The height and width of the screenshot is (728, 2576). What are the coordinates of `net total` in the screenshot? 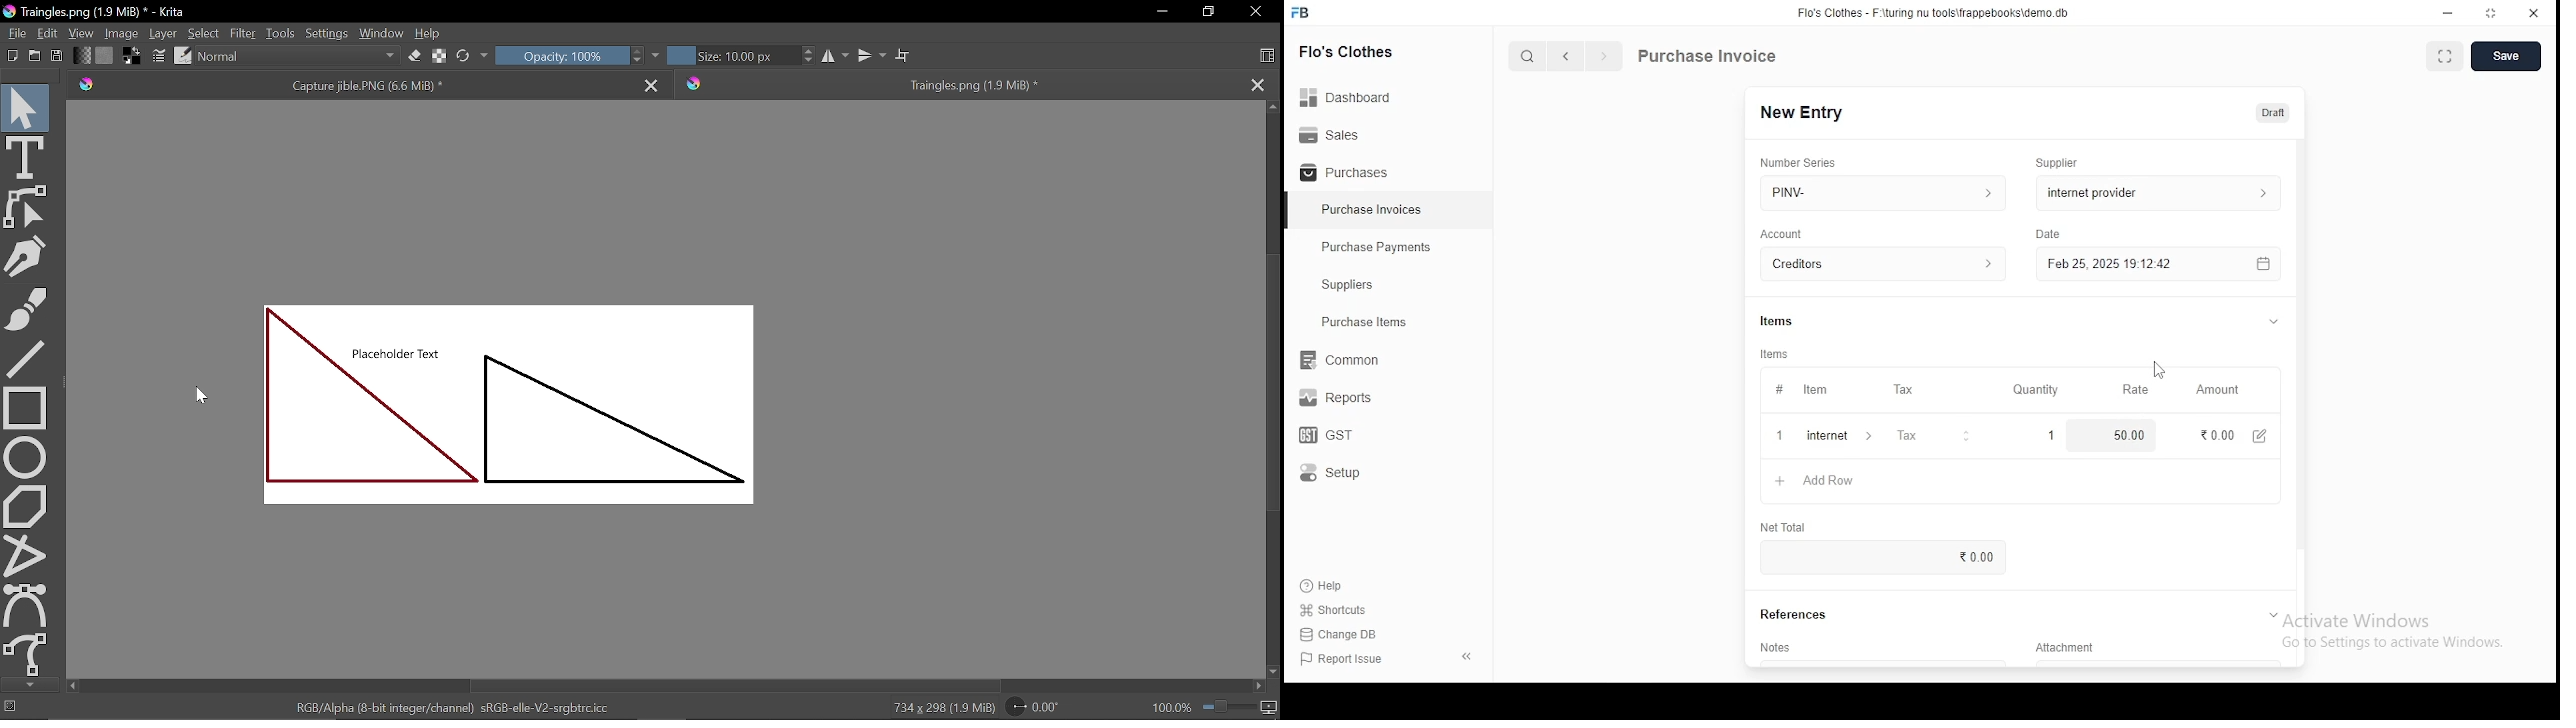 It's located at (1785, 528).